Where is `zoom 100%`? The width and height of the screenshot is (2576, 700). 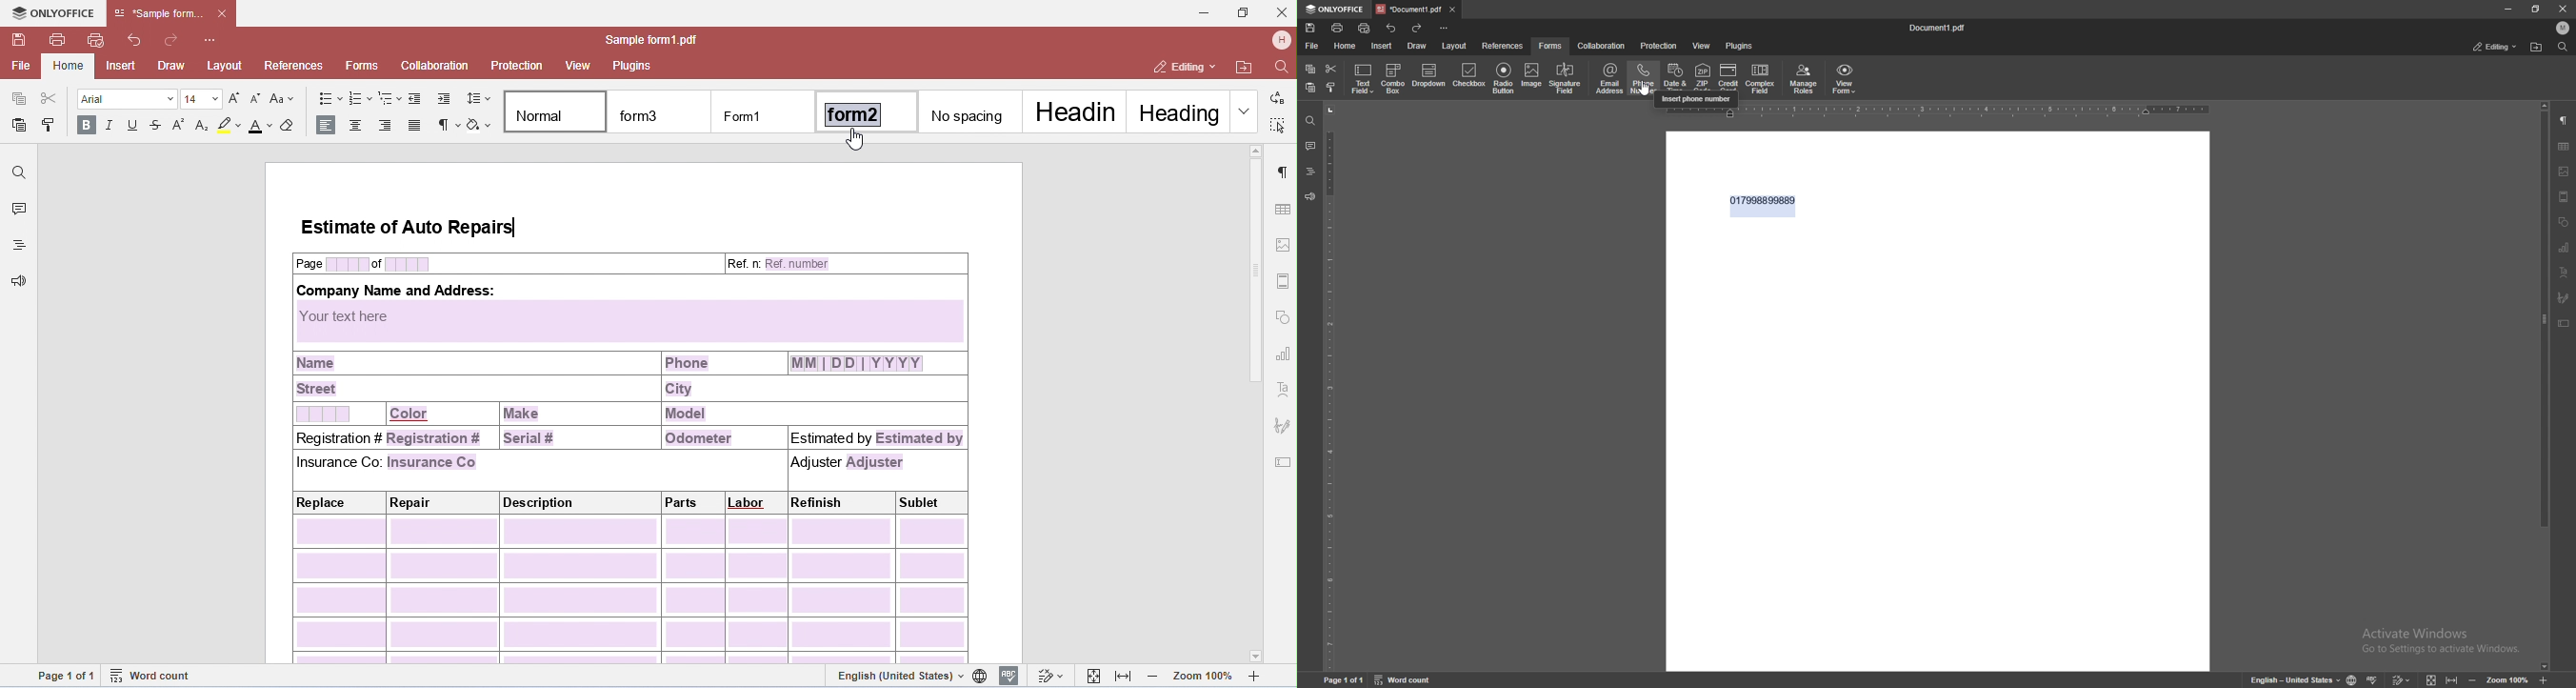
zoom 100% is located at coordinates (2507, 681).